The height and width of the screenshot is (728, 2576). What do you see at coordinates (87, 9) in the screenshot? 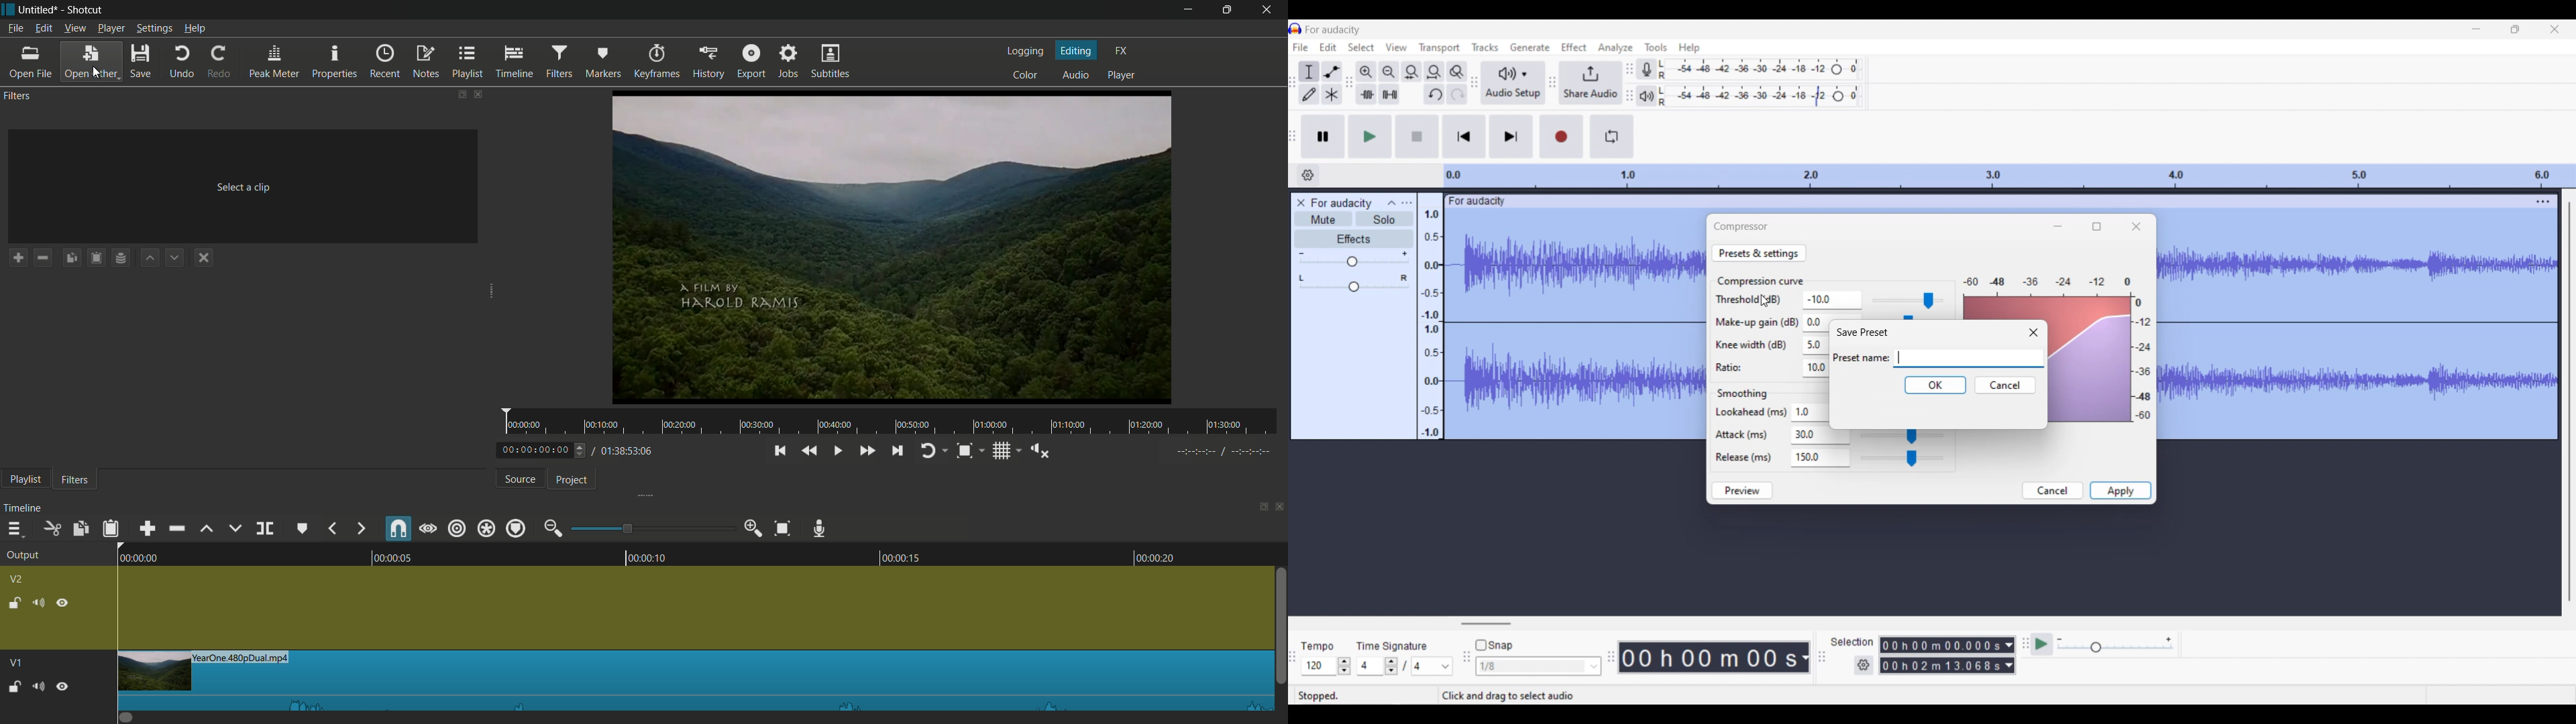
I see `app name` at bounding box center [87, 9].